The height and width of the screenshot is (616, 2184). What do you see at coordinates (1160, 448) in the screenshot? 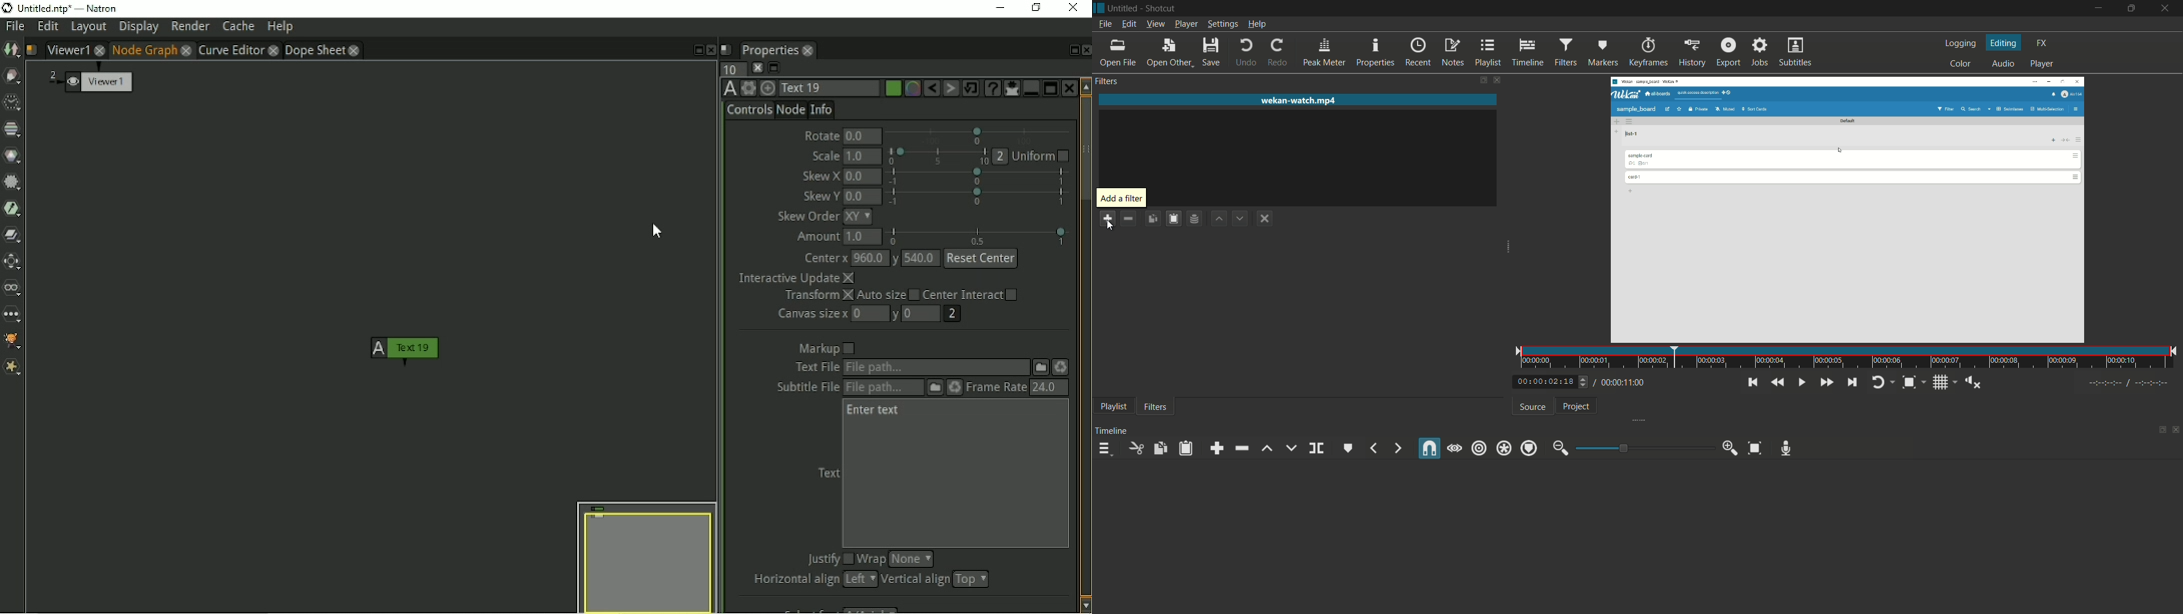
I see `copy checked filters` at bounding box center [1160, 448].